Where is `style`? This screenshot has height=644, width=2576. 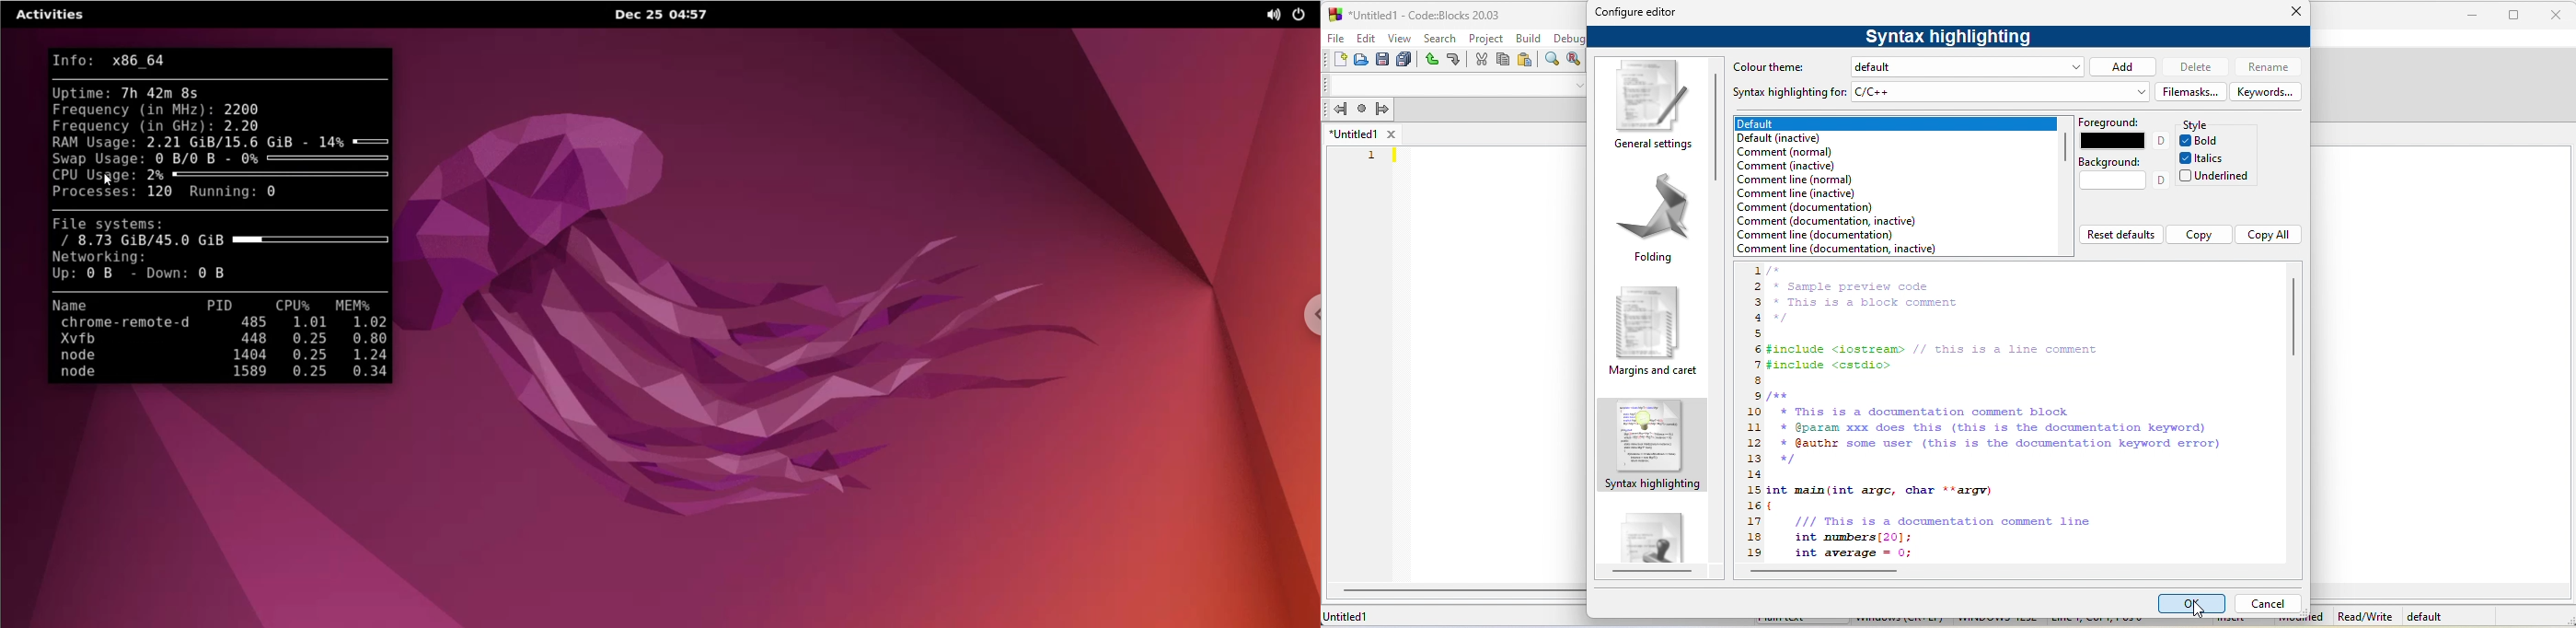 style is located at coordinates (2199, 125).